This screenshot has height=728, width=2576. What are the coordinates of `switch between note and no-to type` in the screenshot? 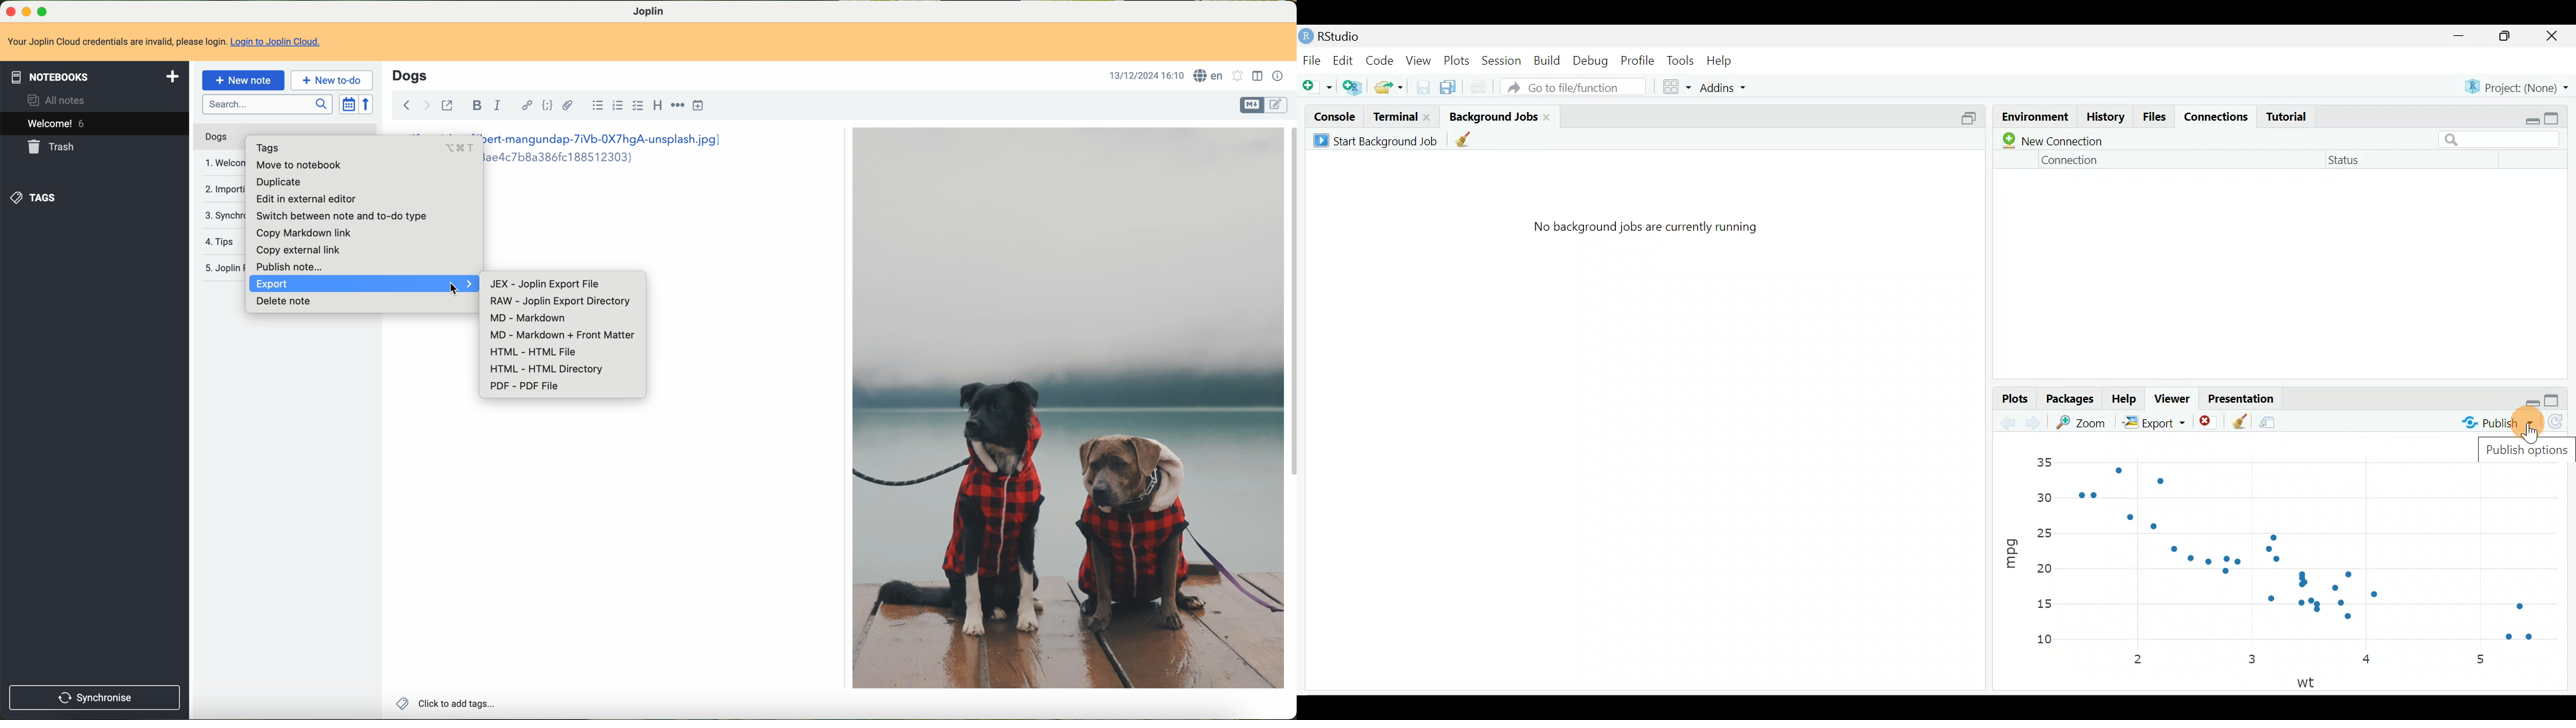 It's located at (341, 217).